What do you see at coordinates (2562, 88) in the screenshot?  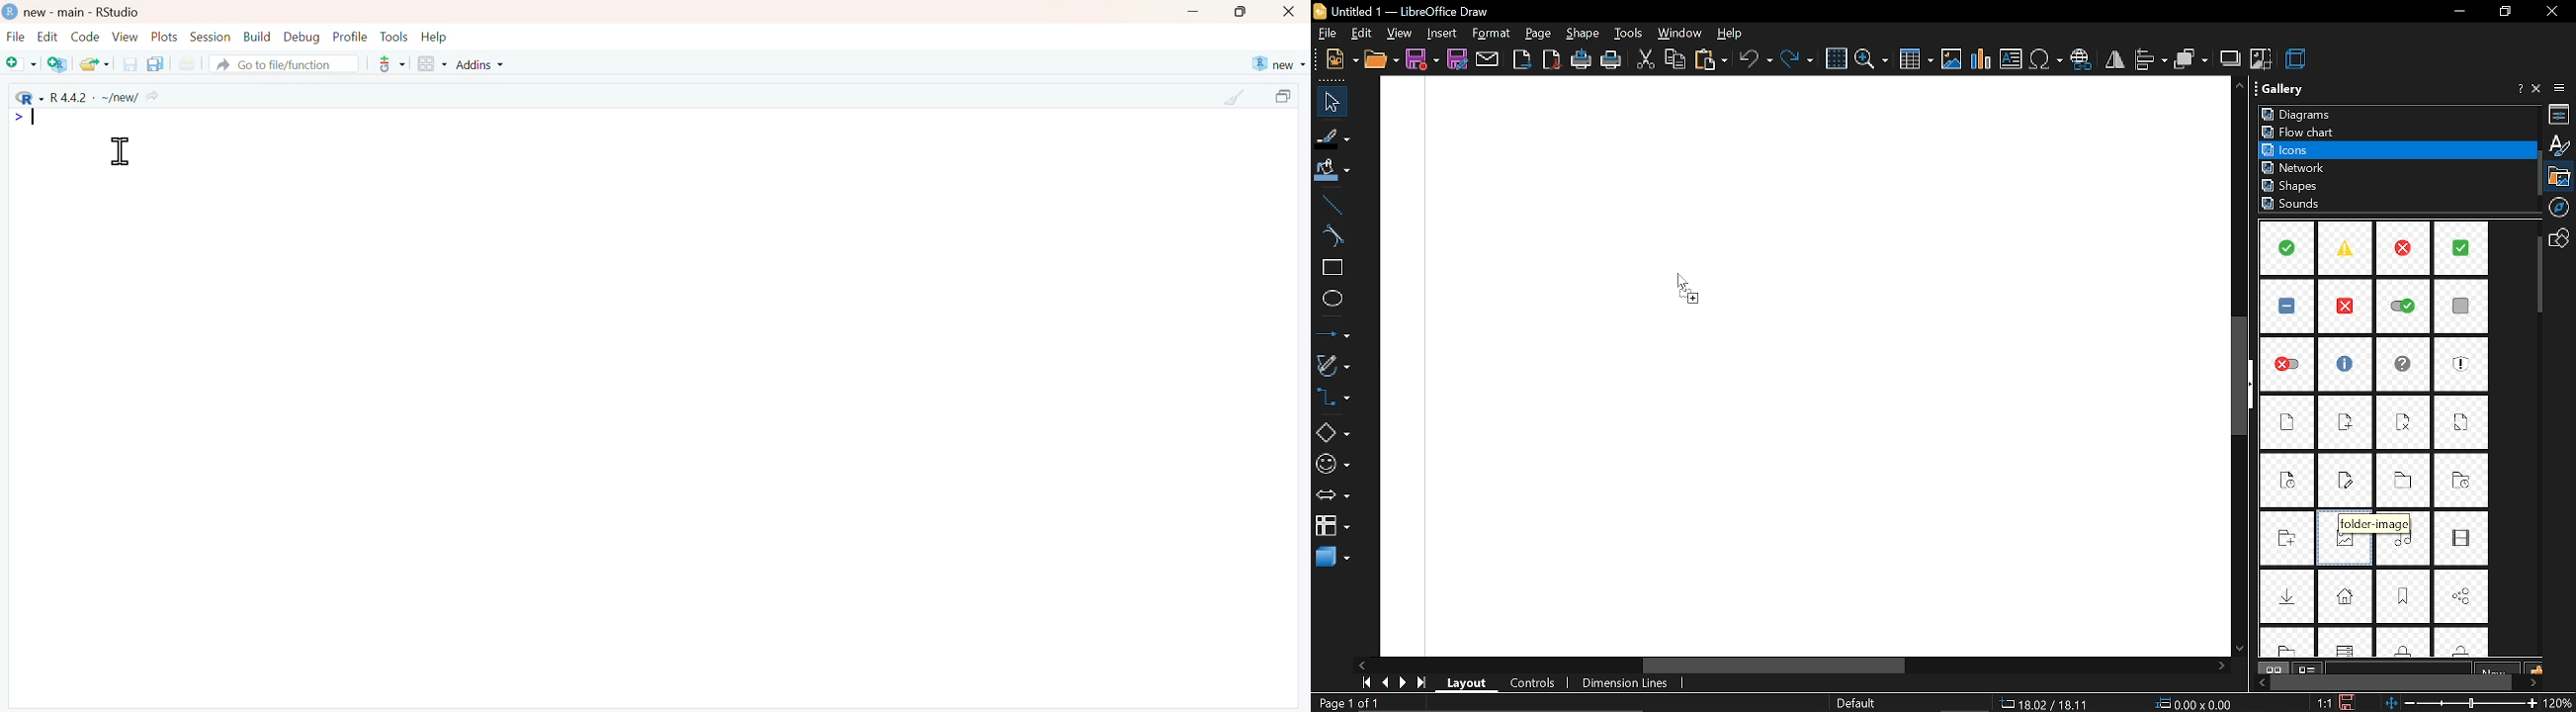 I see `sidebar settings` at bounding box center [2562, 88].